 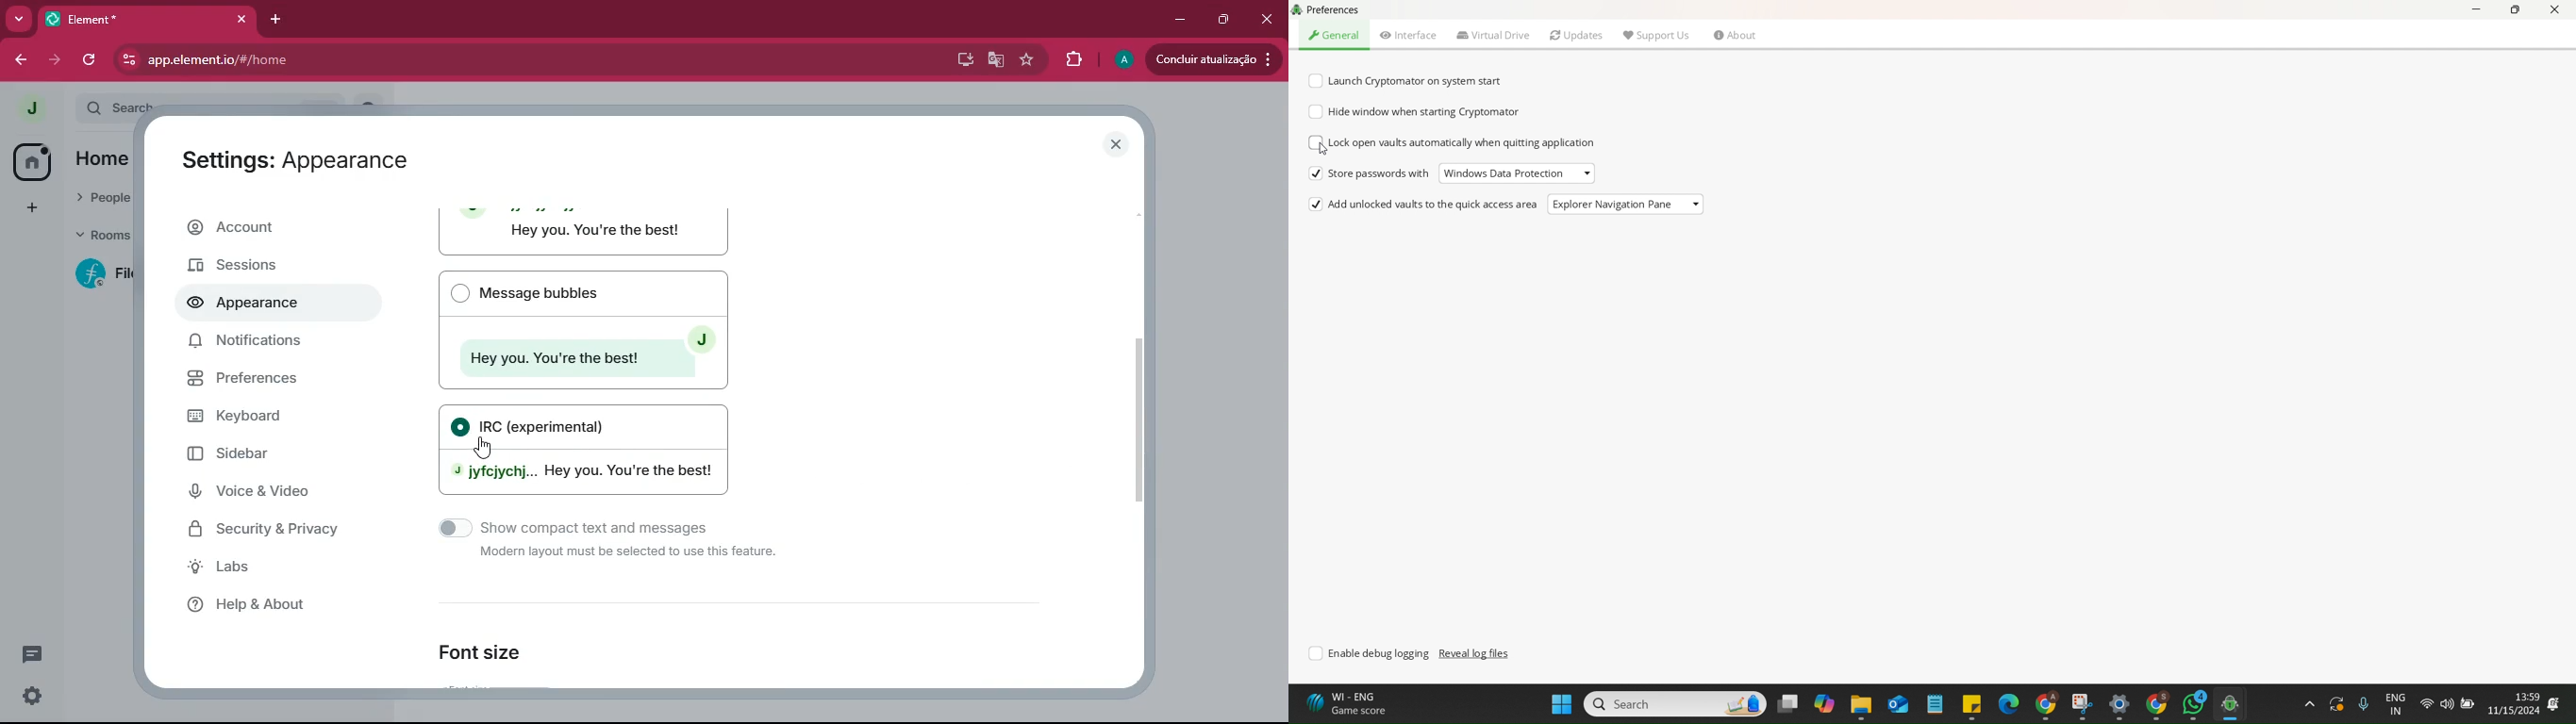 I want to click on people, so click(x=106, y=197).